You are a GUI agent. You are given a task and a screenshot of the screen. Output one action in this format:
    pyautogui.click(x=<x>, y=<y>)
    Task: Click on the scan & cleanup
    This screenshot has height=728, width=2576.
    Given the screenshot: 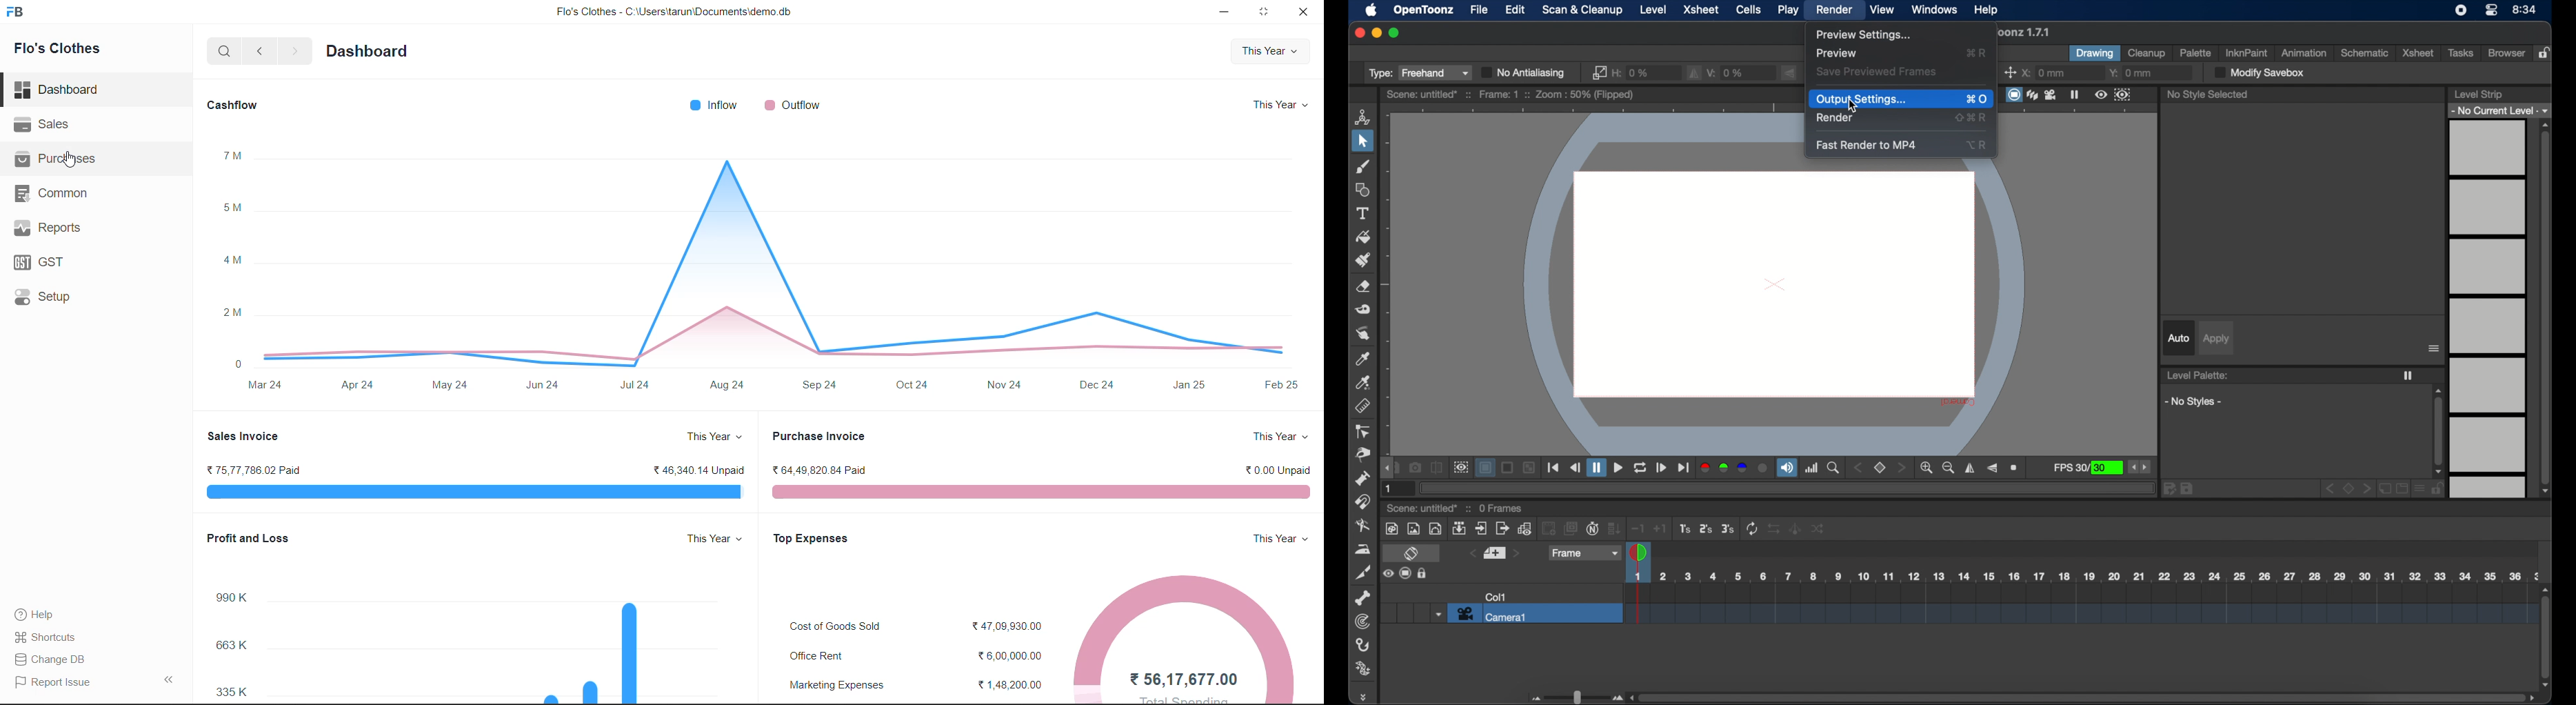 What is the action you would take?
    pyautogui.click(x=1582, y=10)
    